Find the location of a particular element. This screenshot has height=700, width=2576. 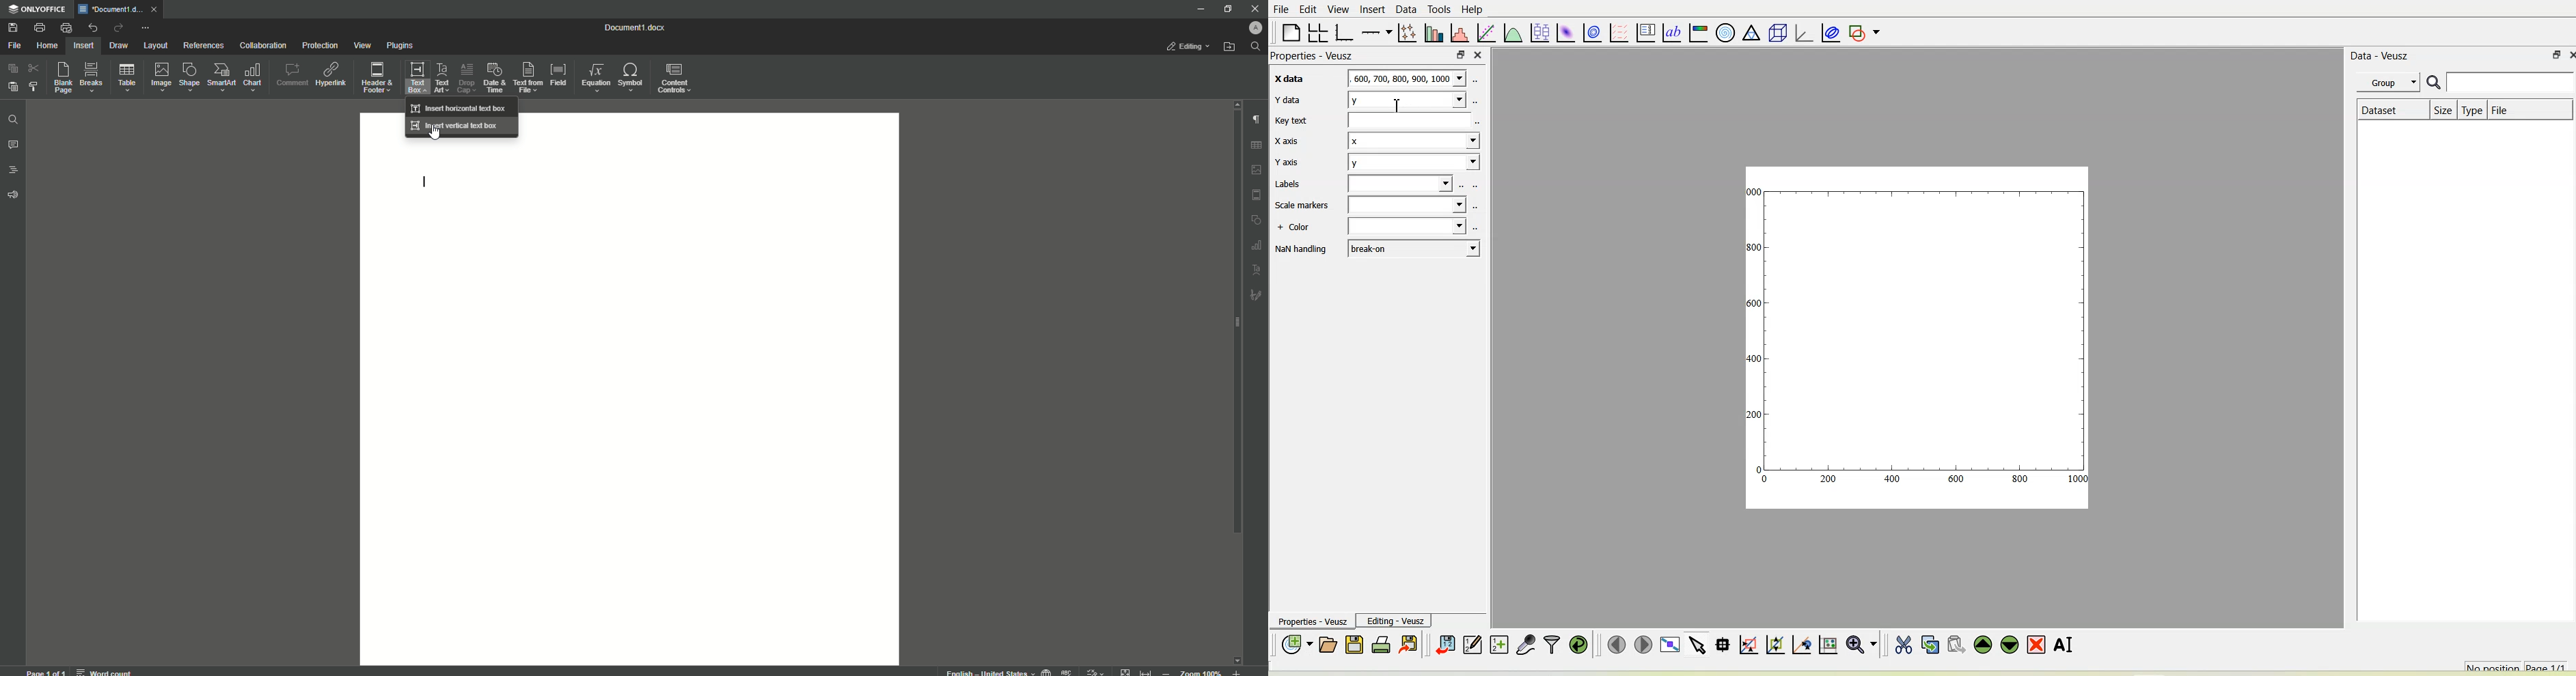

Draw is located at coordinates (120, 46).